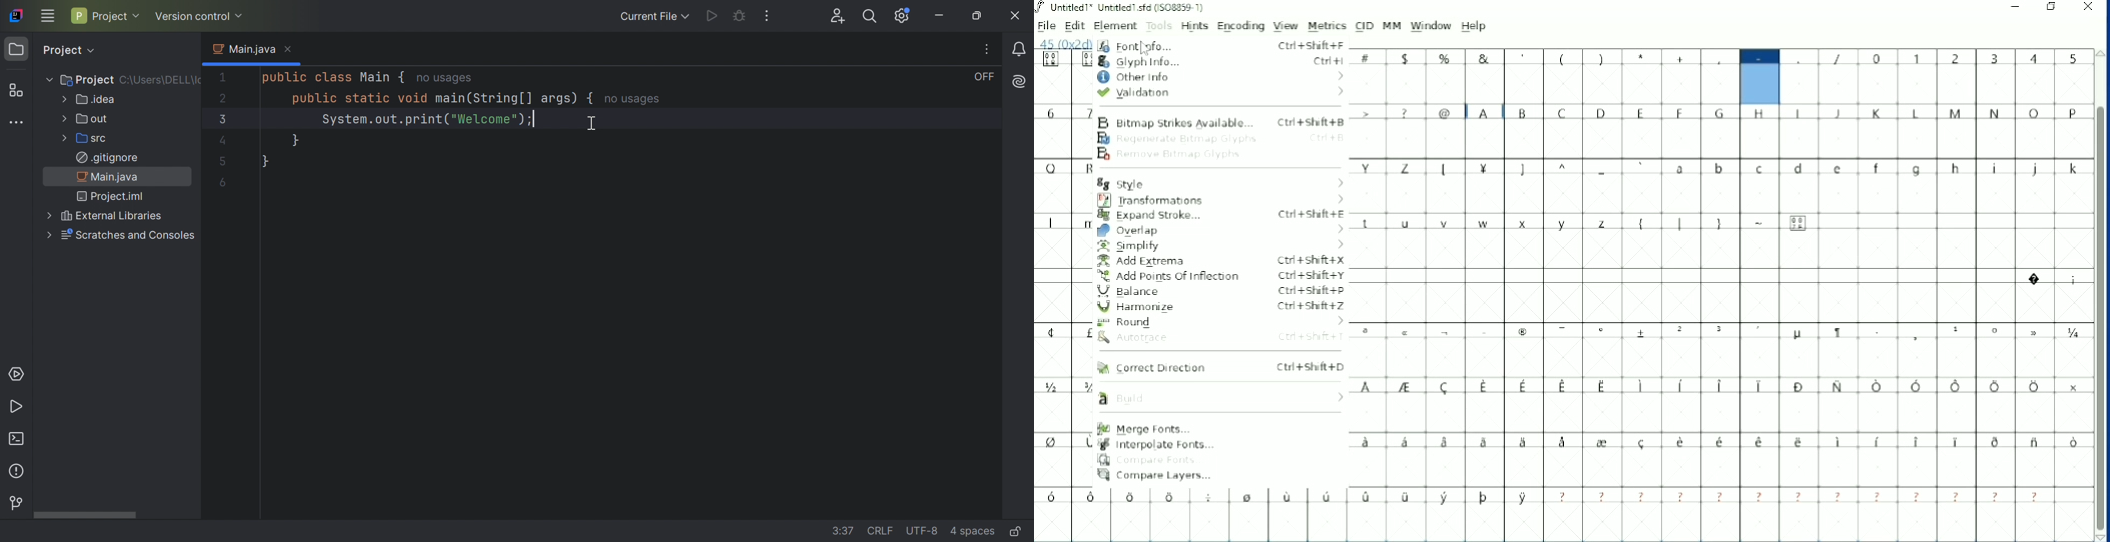  What do you see at coordinates (1220, 93) in the screenshot?
I see `Validation` at bounding box center [1220, 93].